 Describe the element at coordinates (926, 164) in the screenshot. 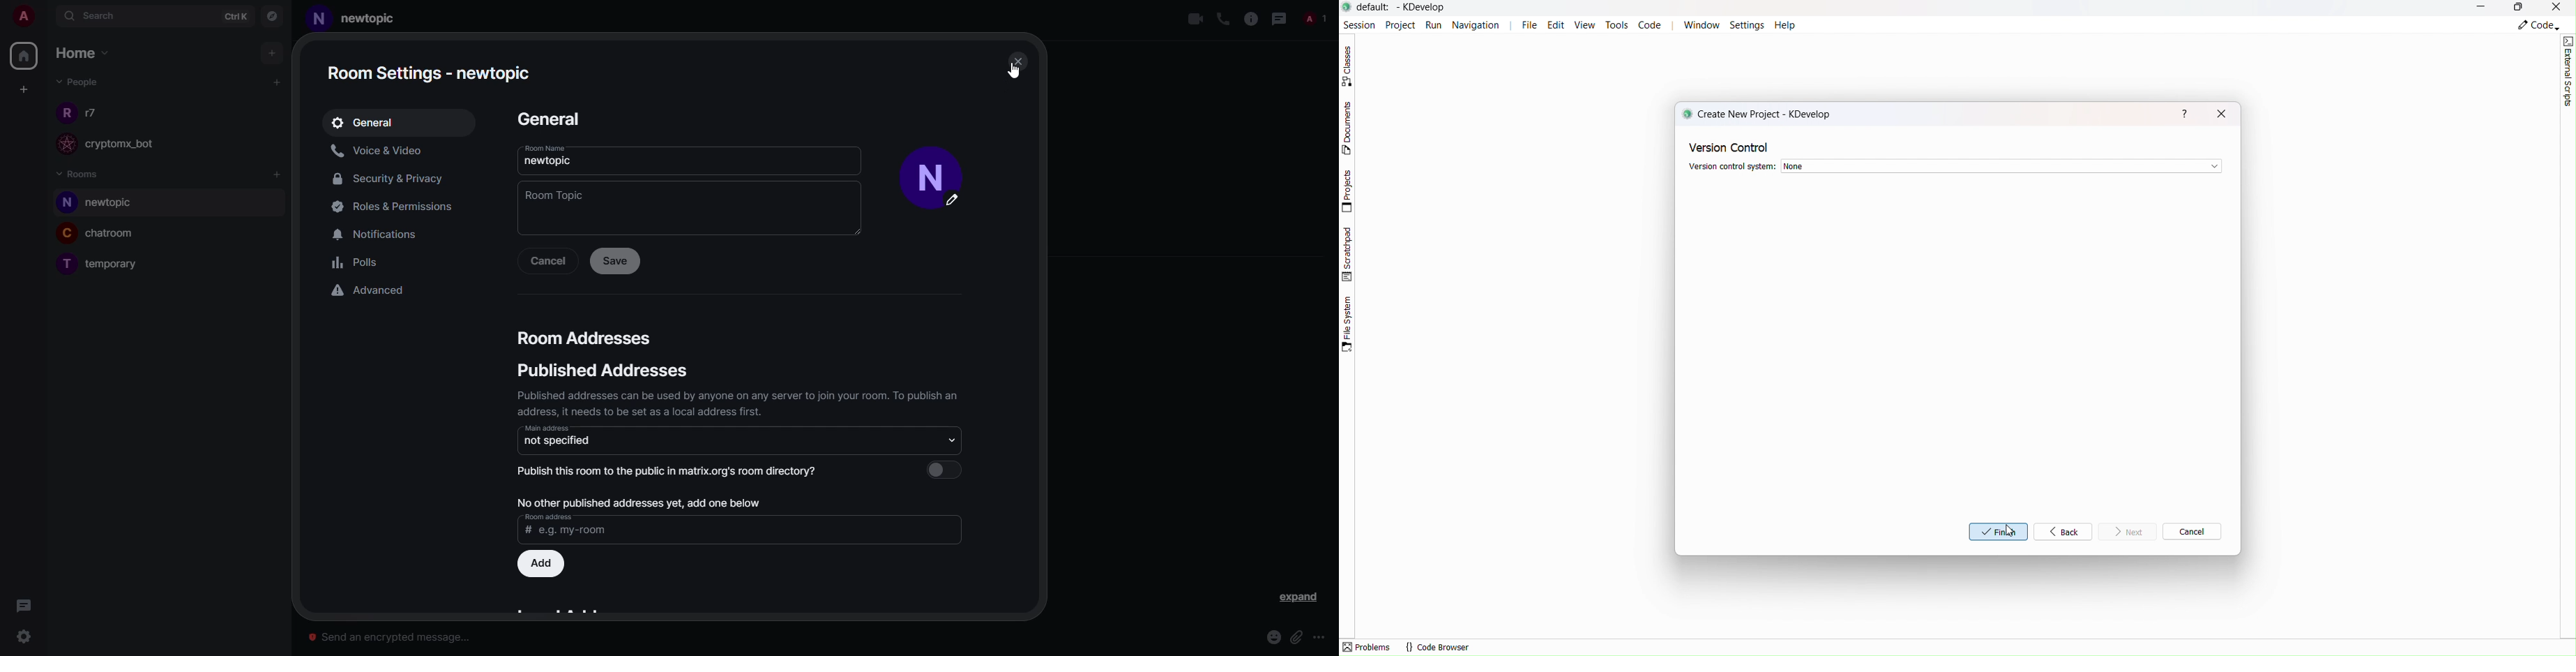

I see `profile` at that location.